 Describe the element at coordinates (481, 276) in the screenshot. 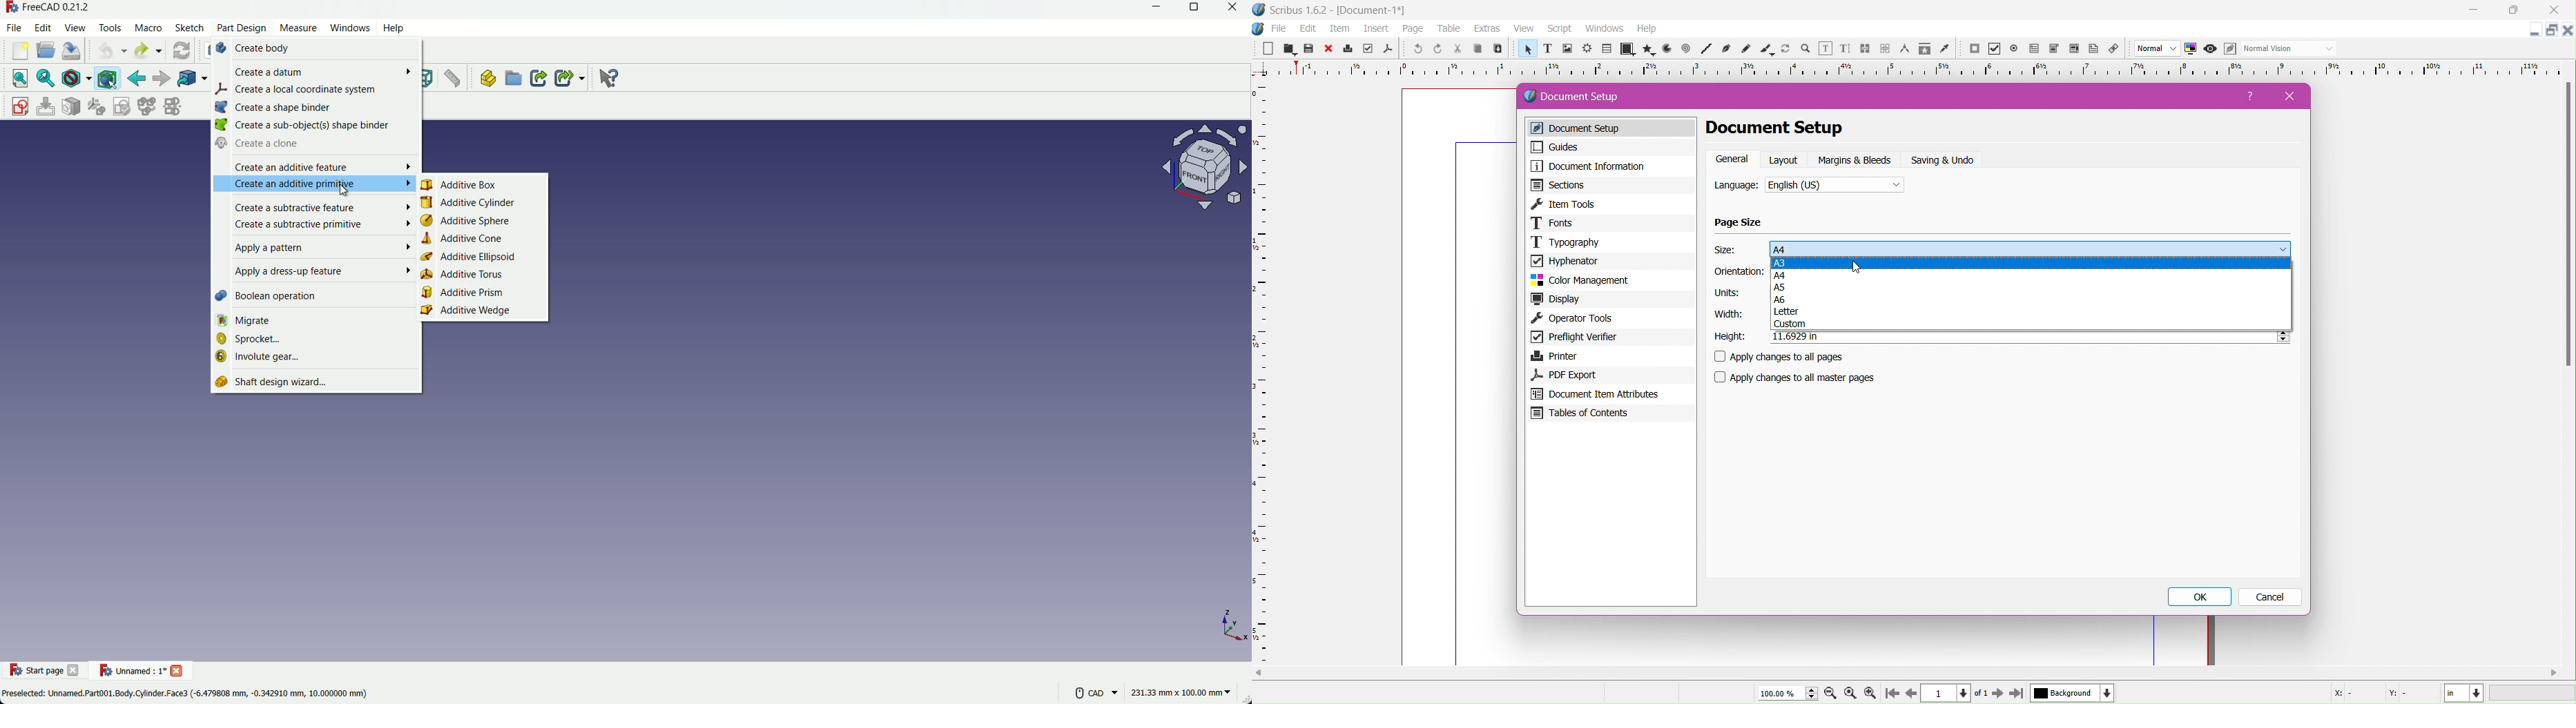

I see `additive torus` at that location.